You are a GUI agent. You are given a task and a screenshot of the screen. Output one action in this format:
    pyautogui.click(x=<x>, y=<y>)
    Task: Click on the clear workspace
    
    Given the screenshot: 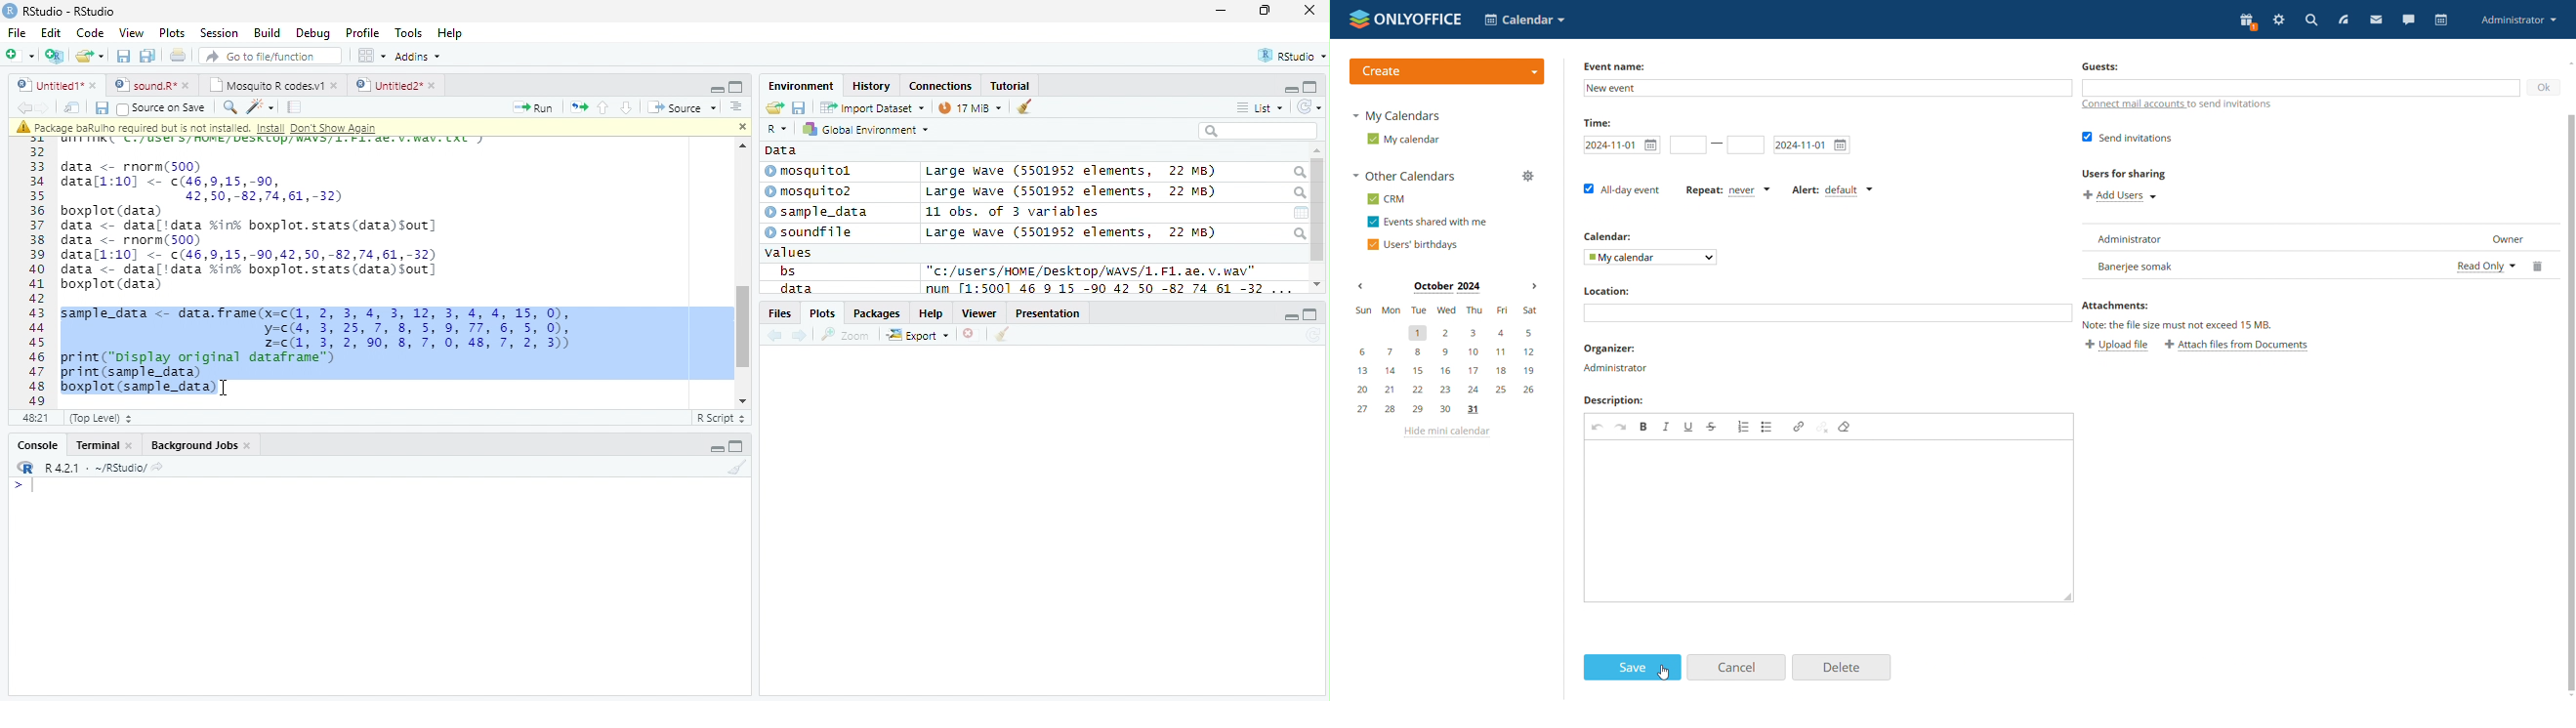 What is the action you would take?
    pyautogui.click(x=735, y=468)
    